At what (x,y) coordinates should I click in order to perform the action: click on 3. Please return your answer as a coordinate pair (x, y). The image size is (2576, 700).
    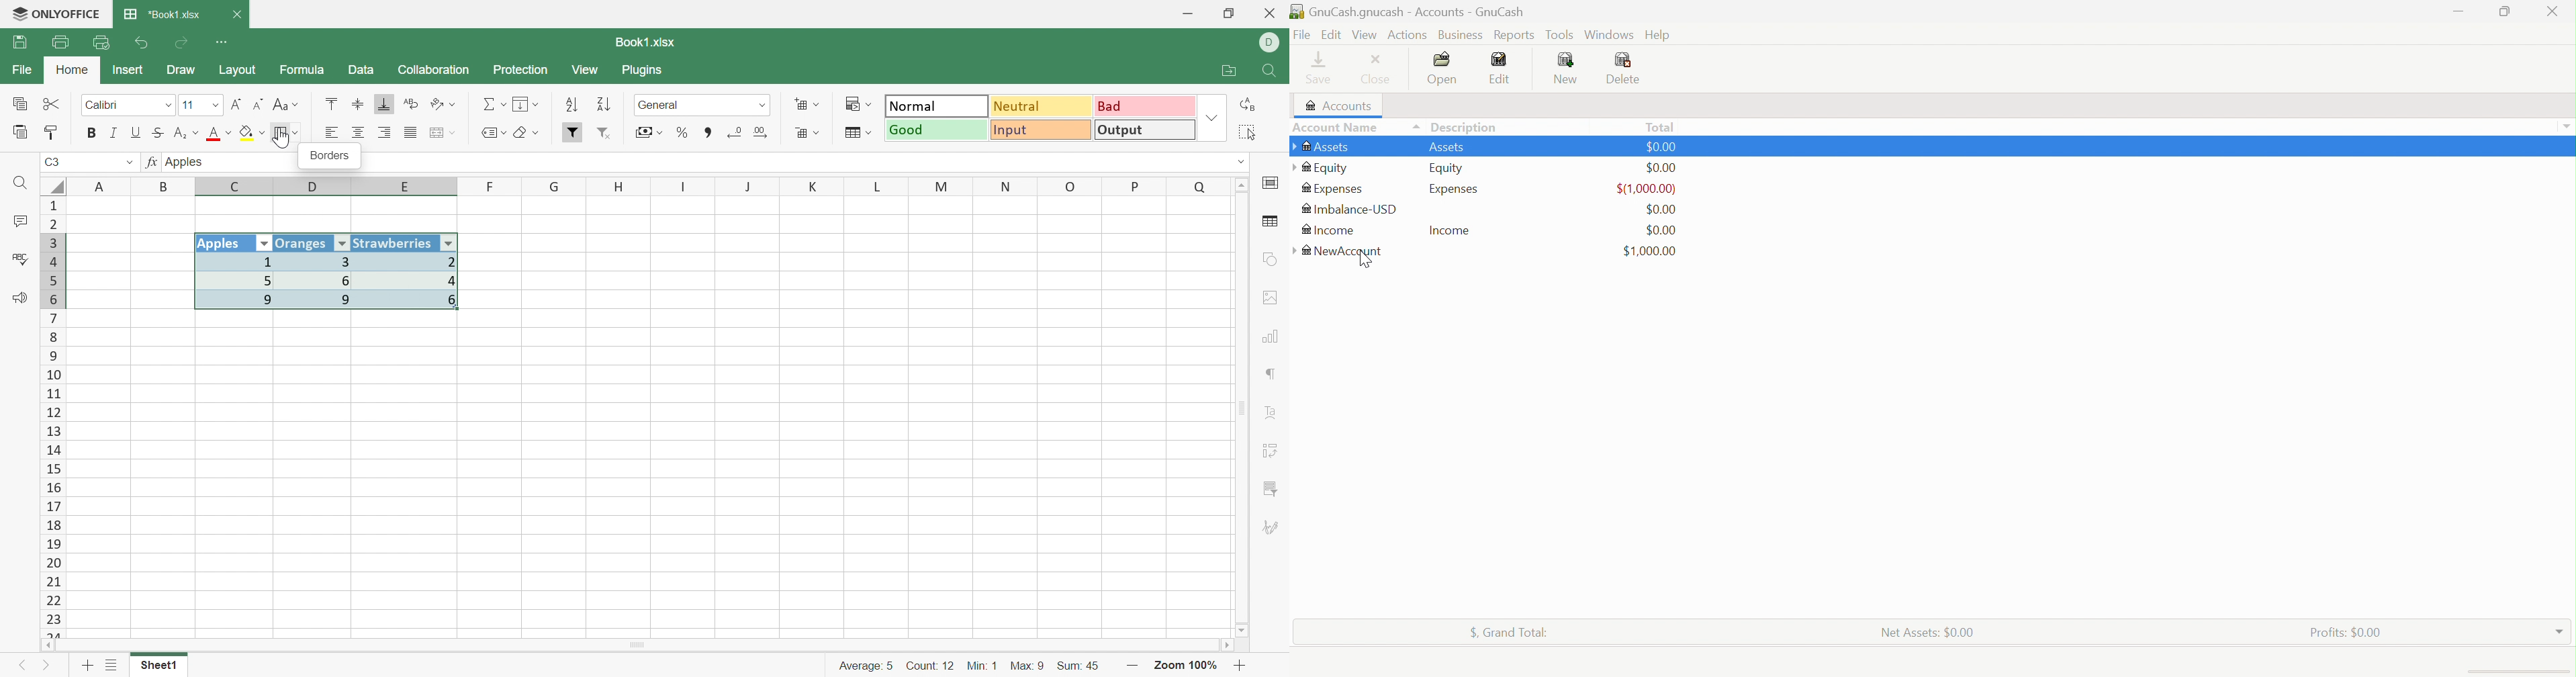
    Looking at the image, I should click on (318, 261).